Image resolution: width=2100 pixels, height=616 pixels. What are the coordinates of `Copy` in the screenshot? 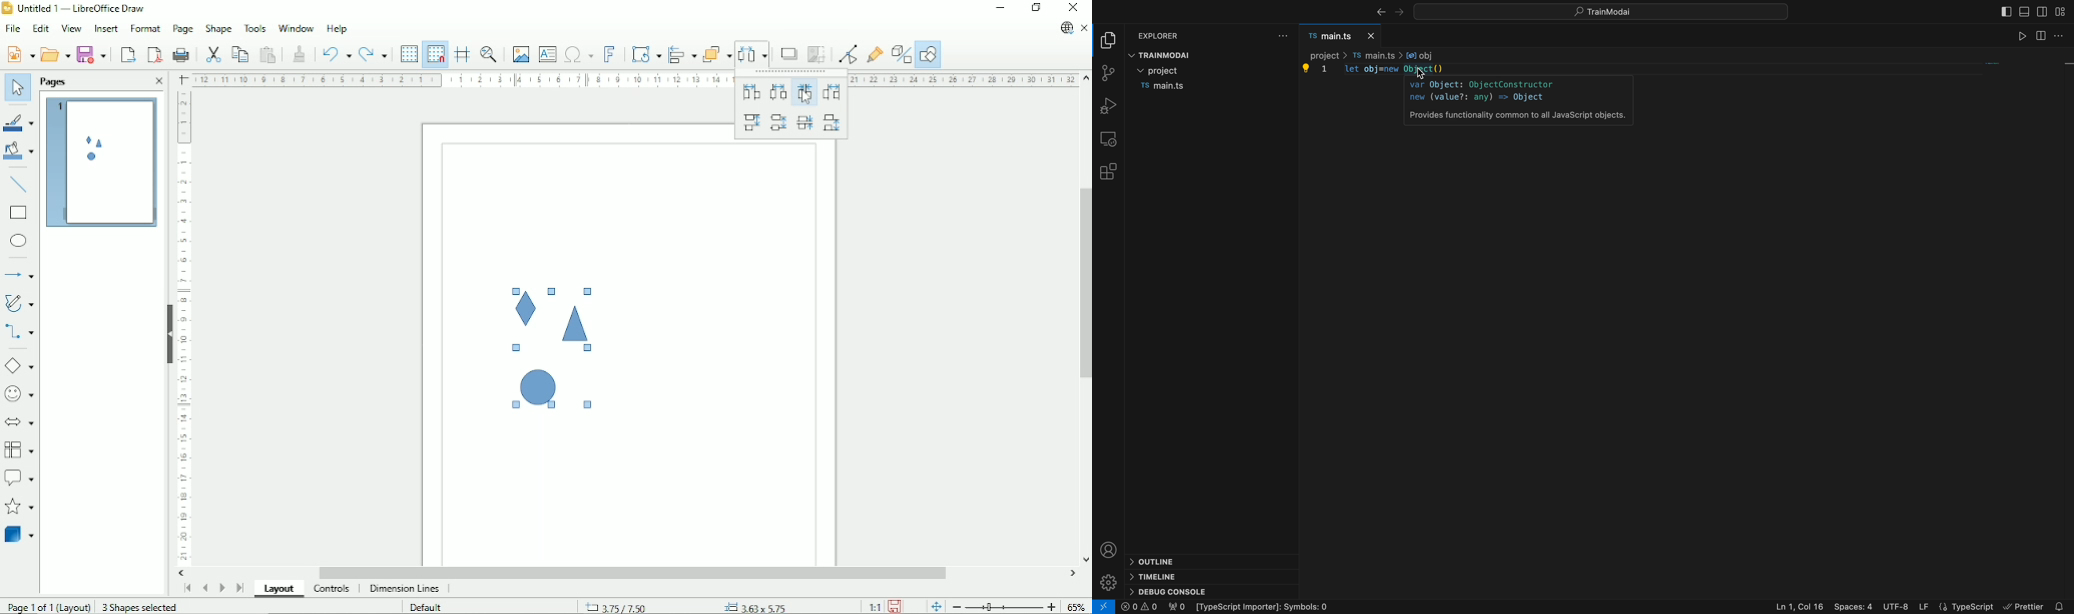 It's located at (239, 53).